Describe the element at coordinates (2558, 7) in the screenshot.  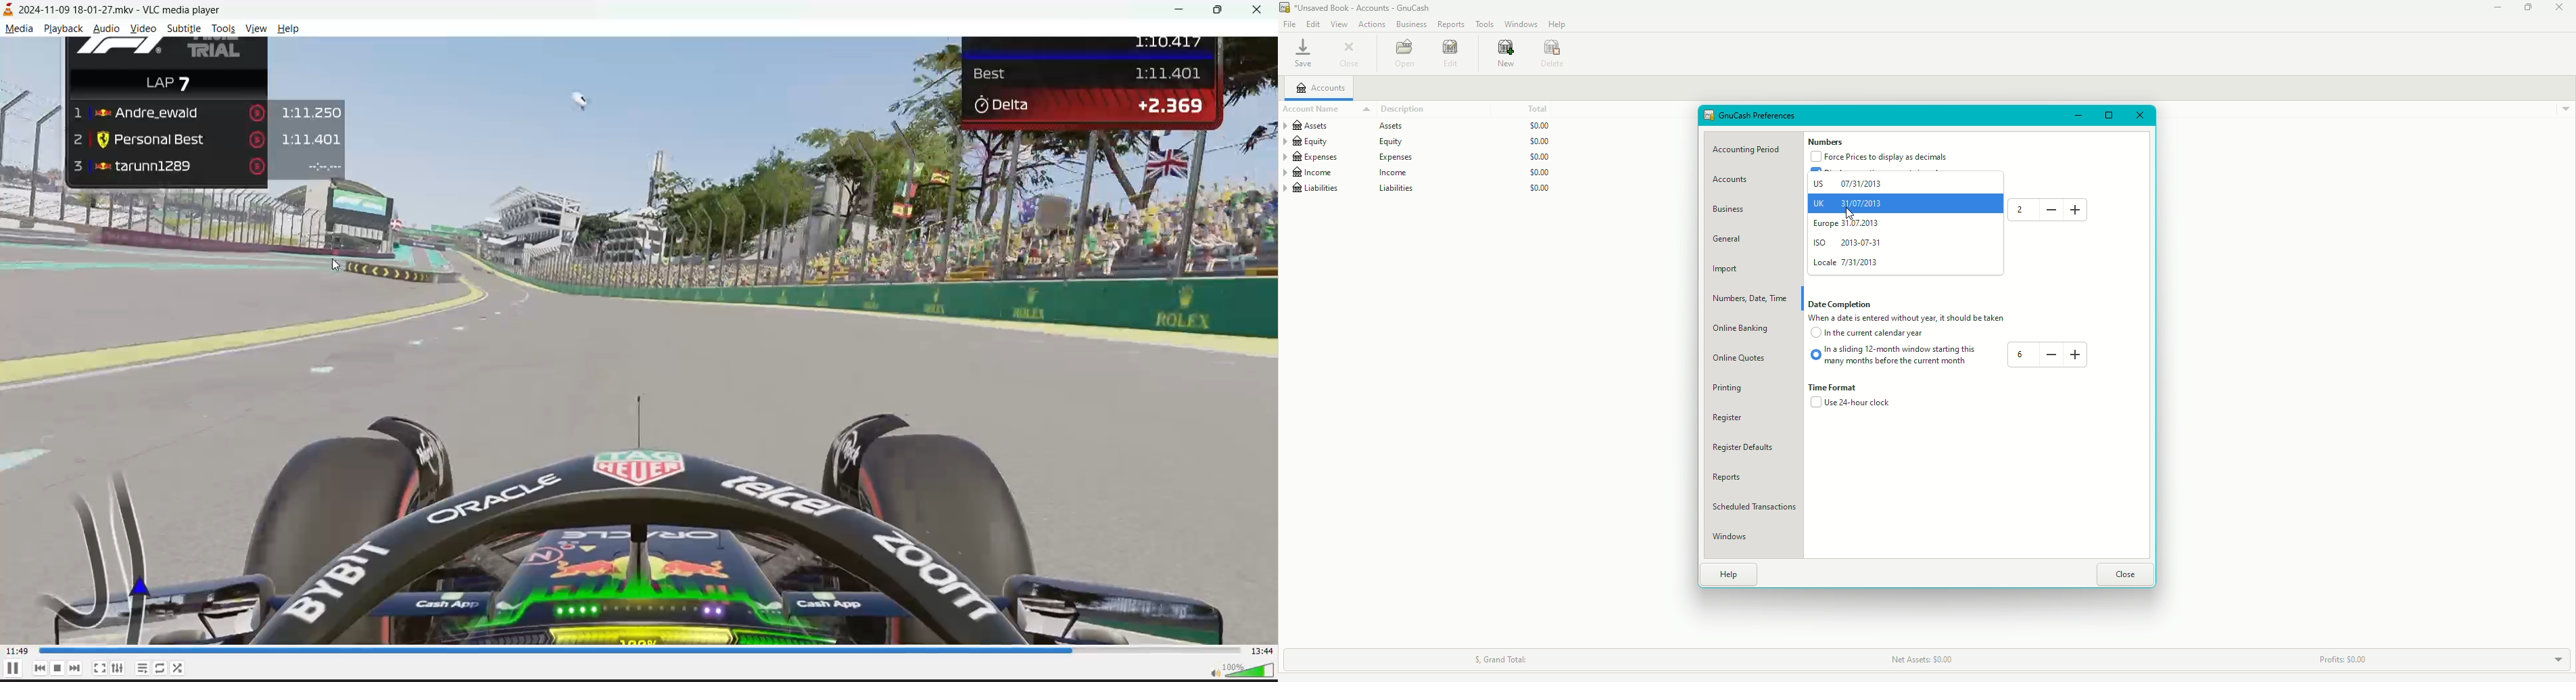
I see `Close` at that location.